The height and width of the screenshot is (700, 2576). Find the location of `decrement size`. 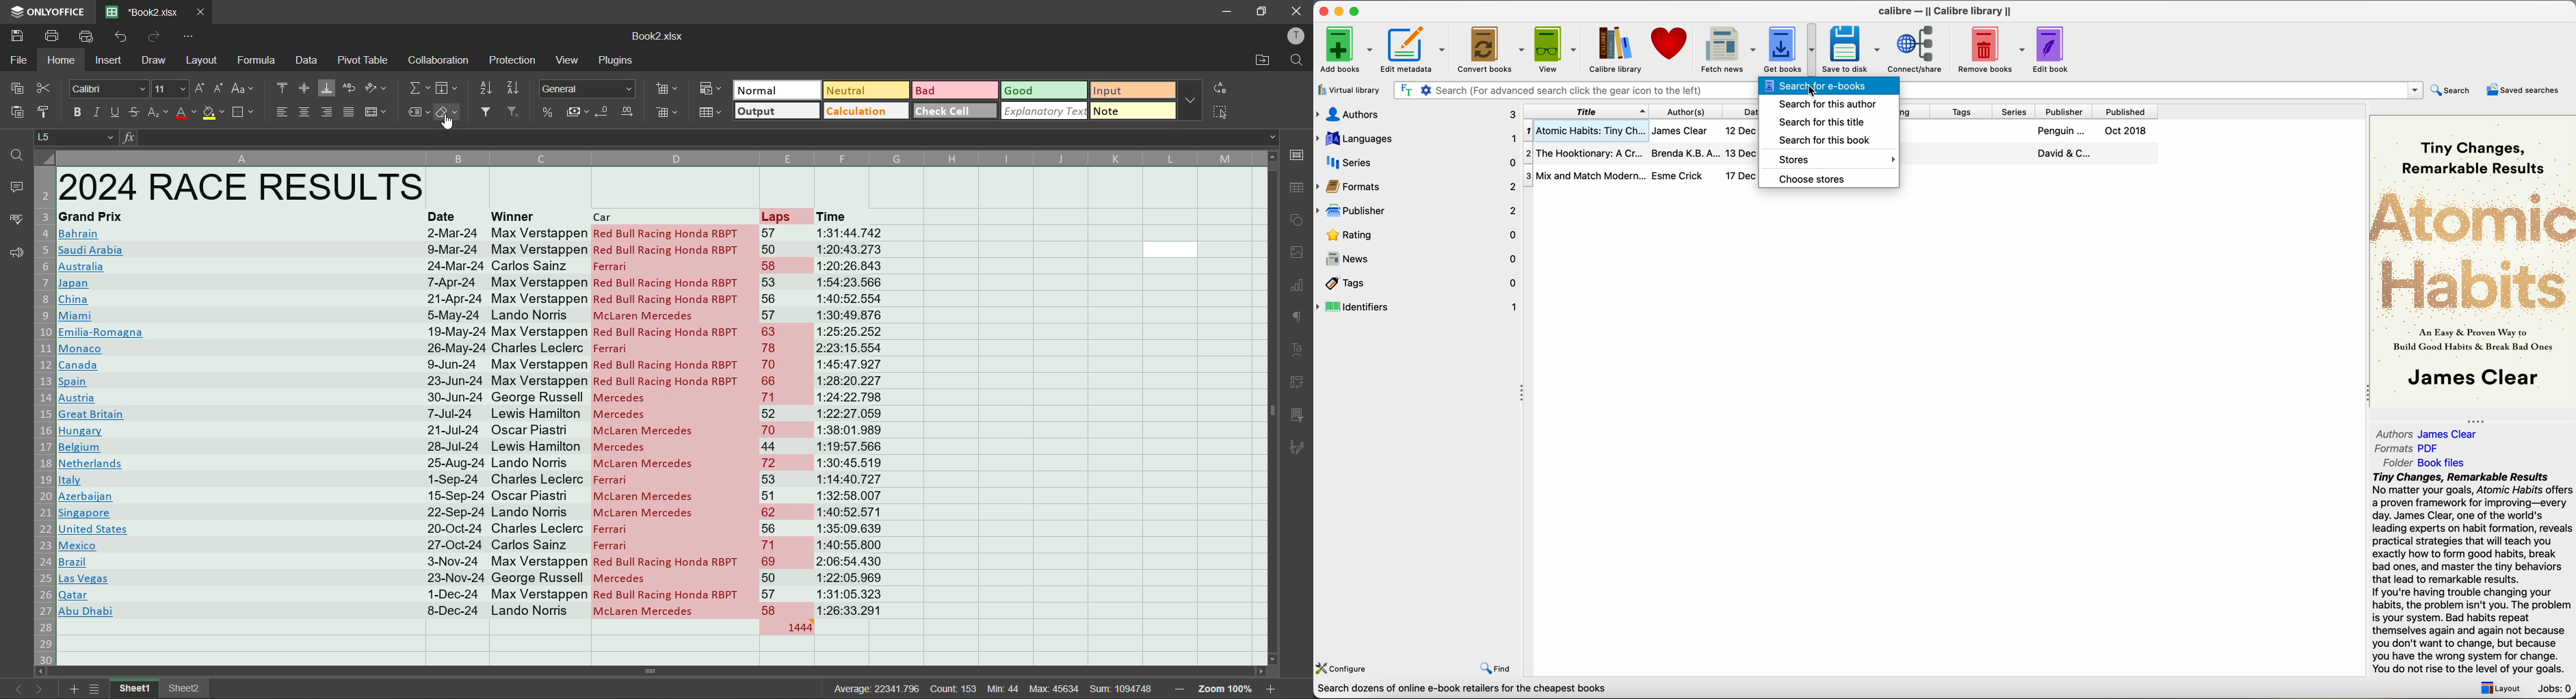

decrement size is located at coordinates (218, 88).